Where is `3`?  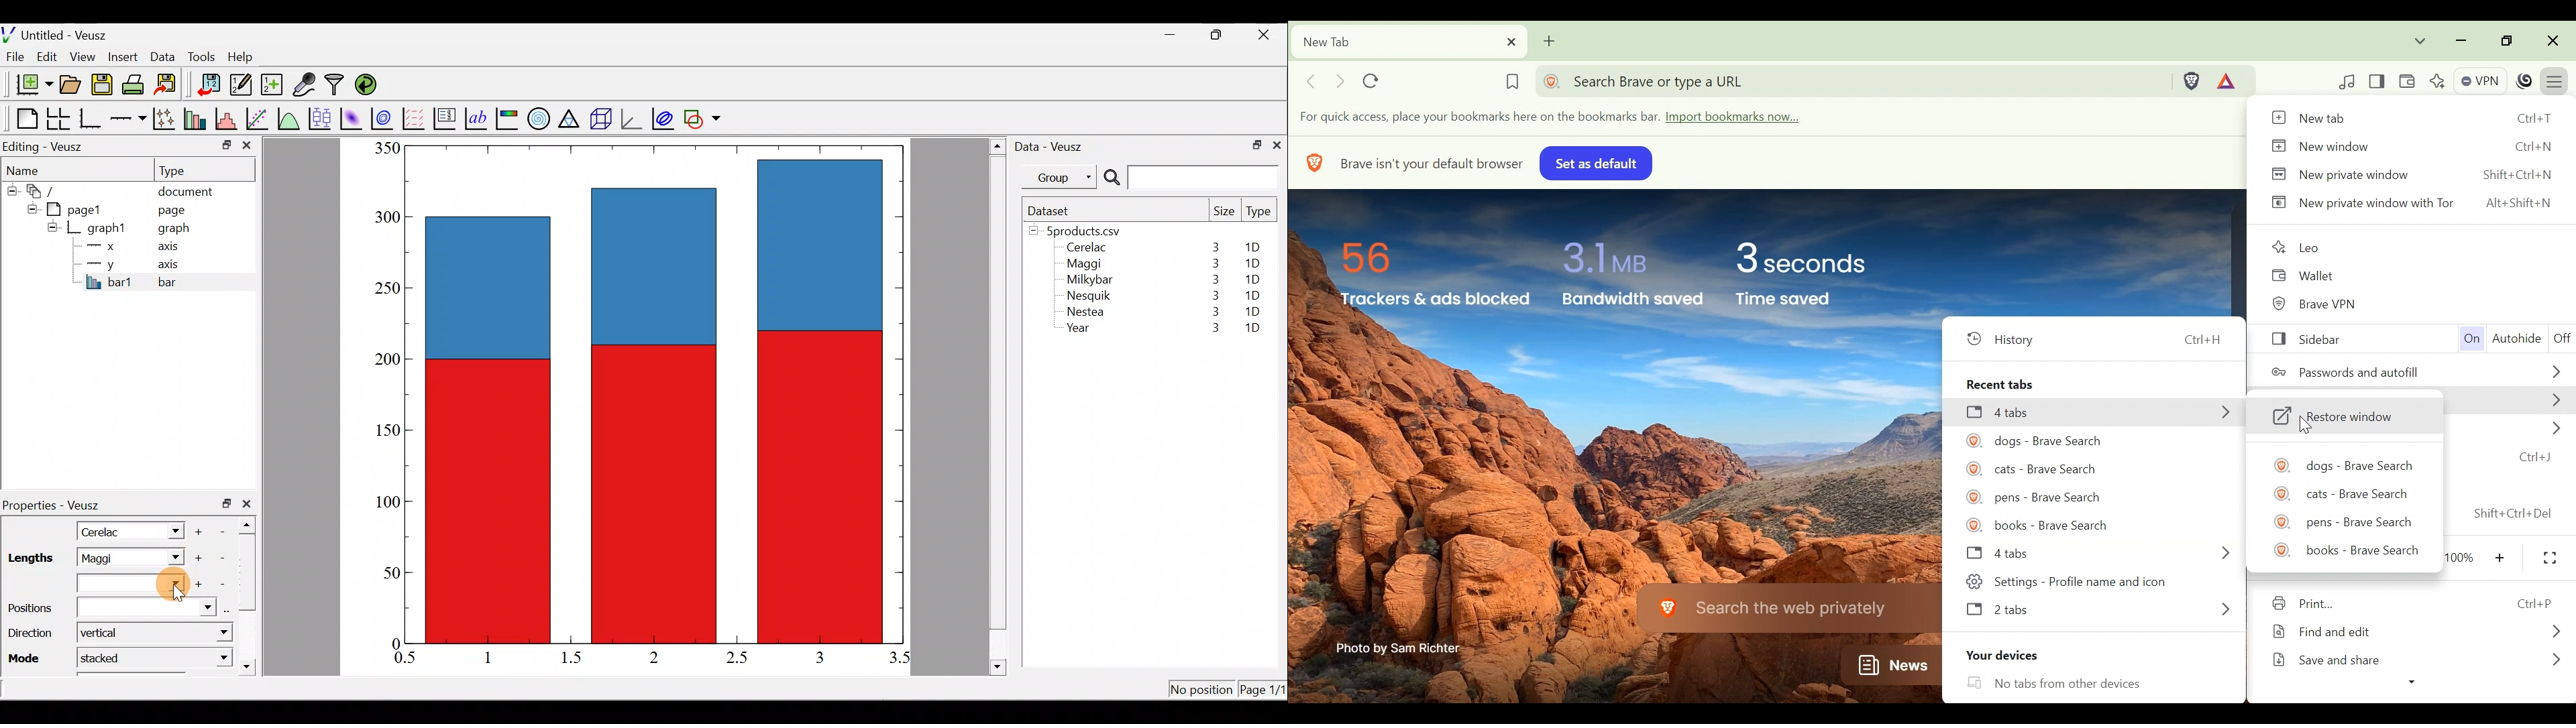 3 is located at coordinates (1214, 247).